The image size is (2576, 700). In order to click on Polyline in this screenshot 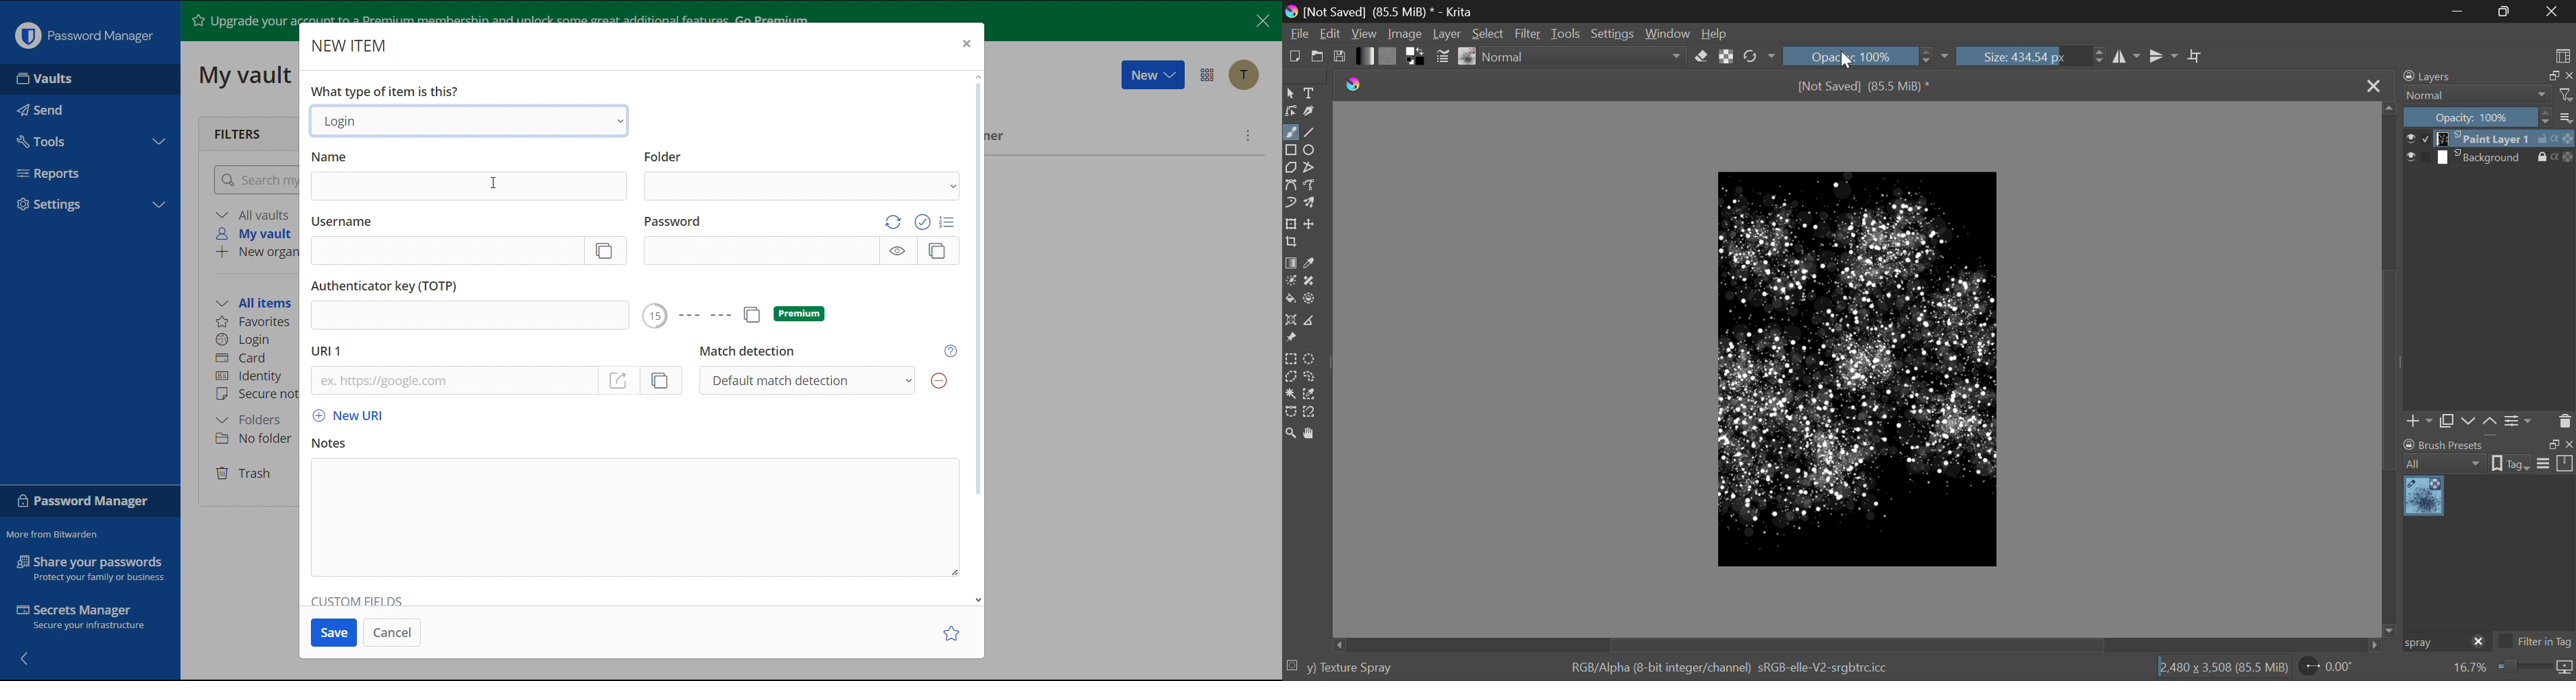, I will do `click(1310, 168)`.